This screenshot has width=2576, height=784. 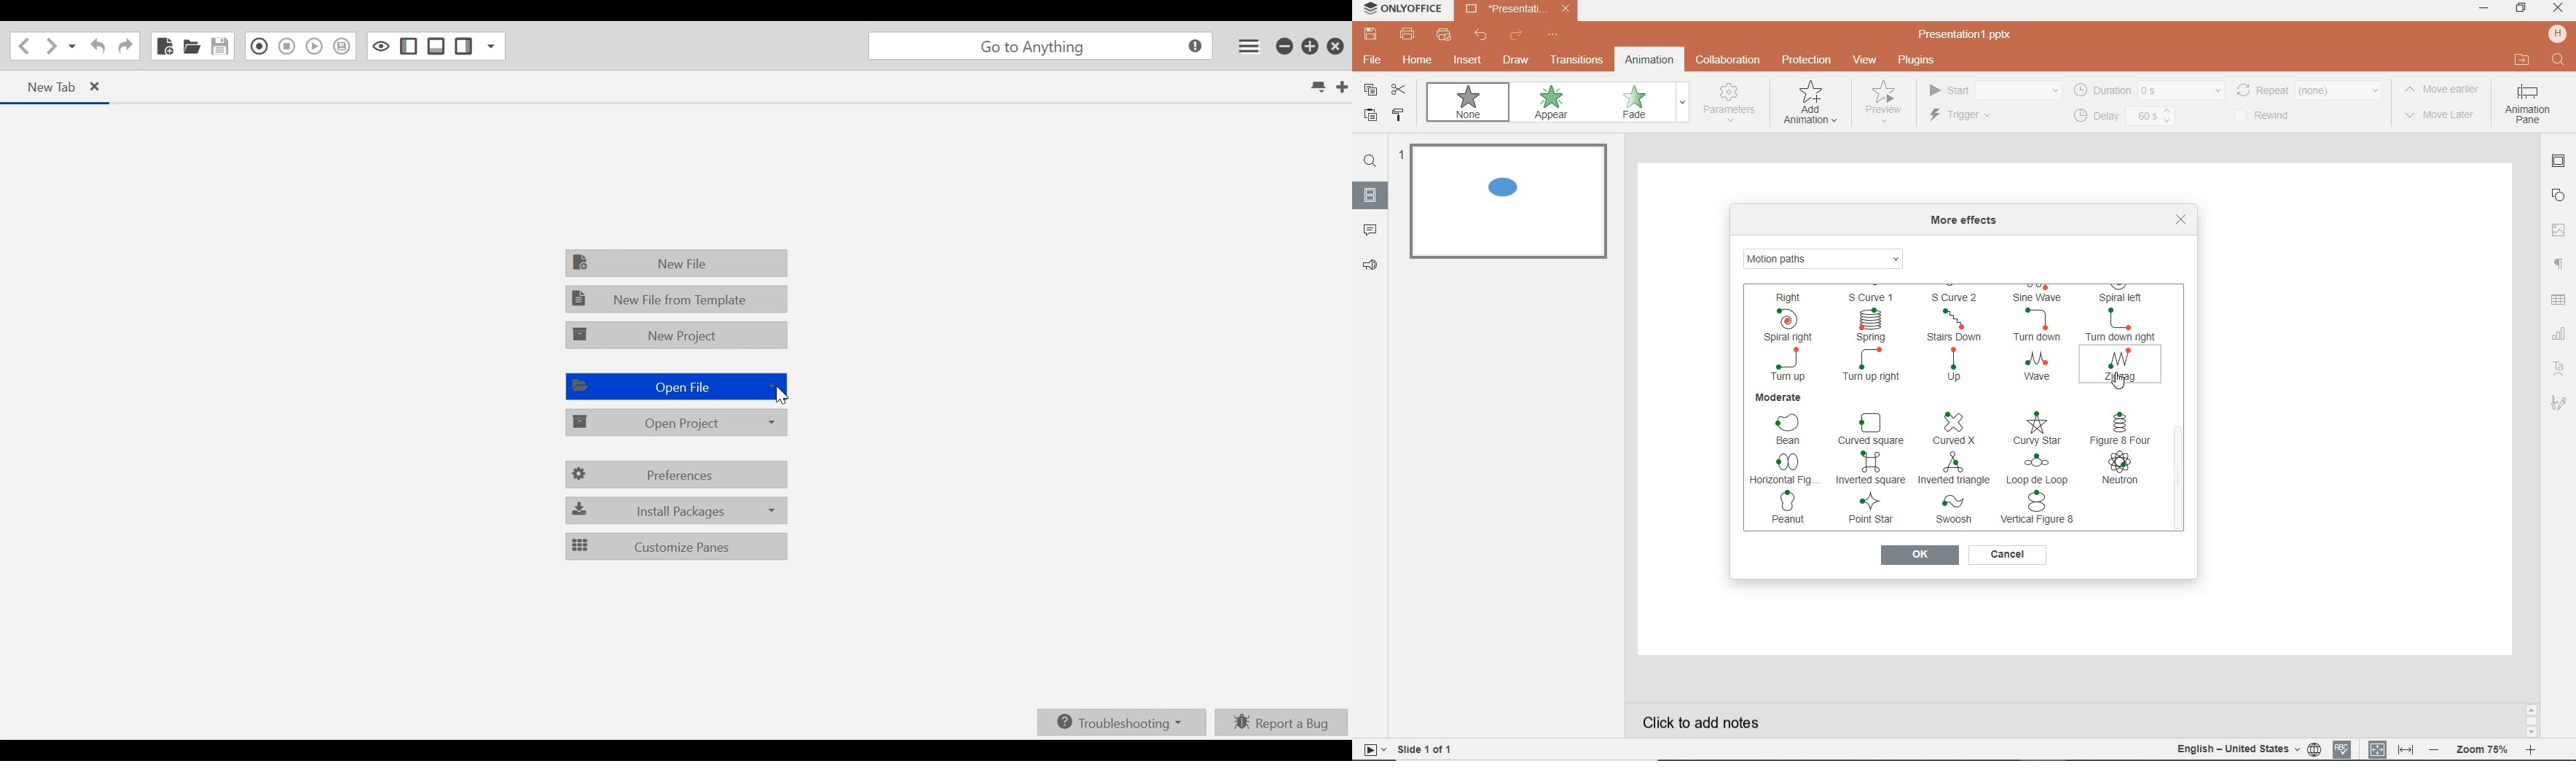 What do you see at coordinates (1780, 468) in the screenshot?
I see `horizontal fig` at bounding box center [1780, 468].